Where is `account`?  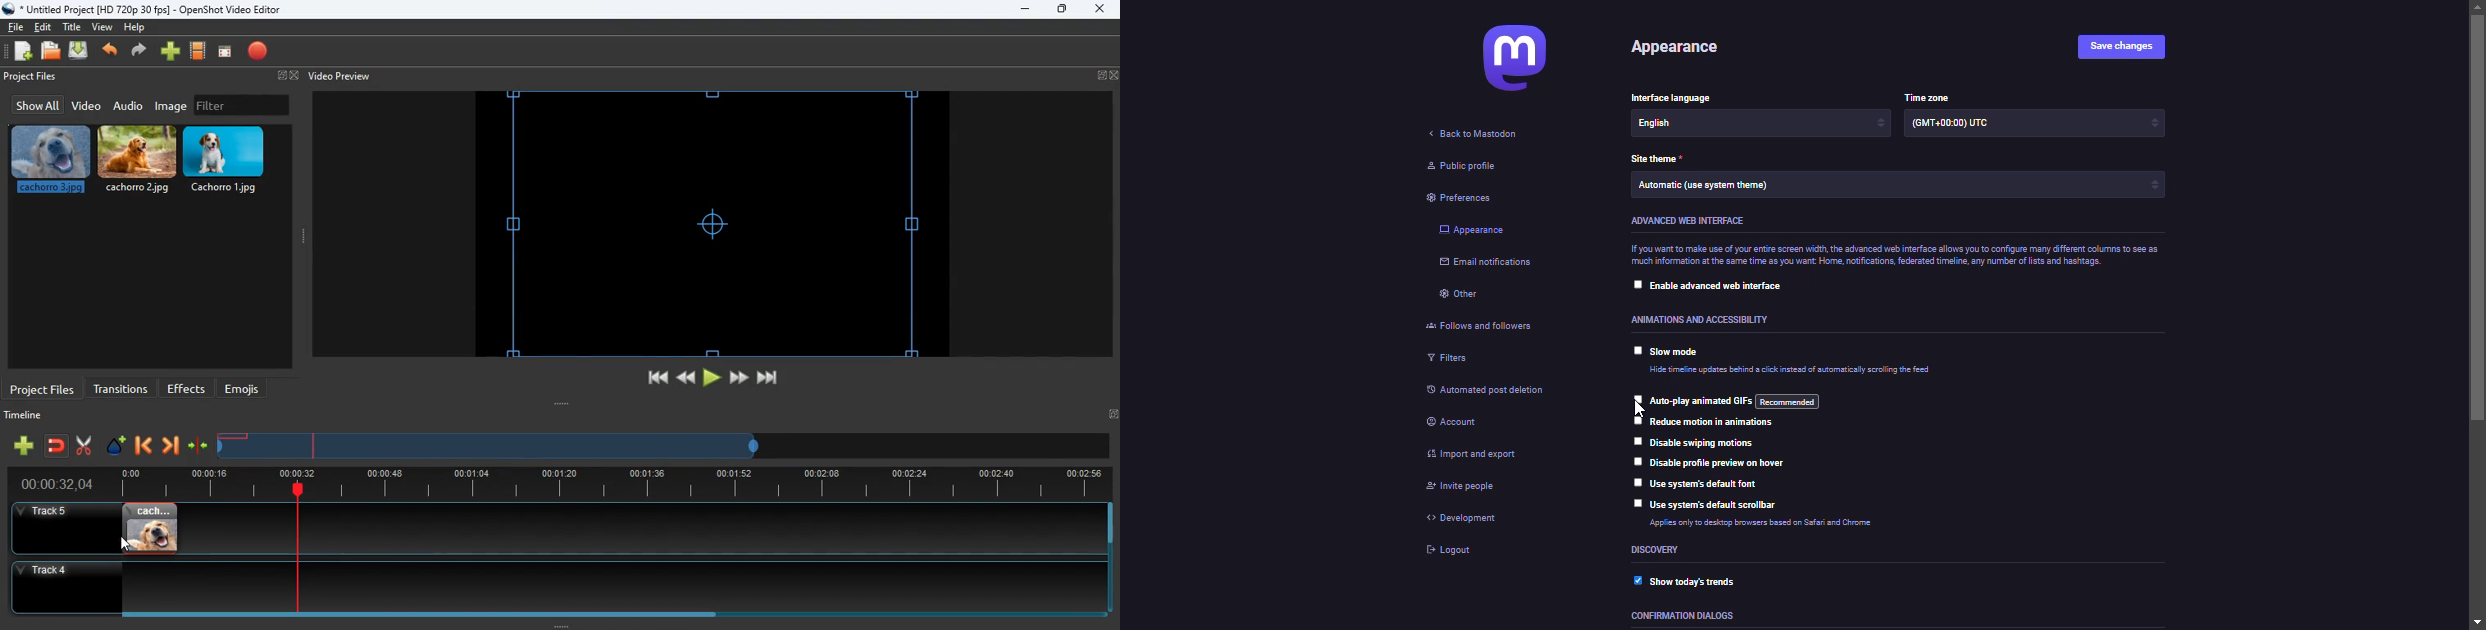
account is located at coordinates (1452, 421).